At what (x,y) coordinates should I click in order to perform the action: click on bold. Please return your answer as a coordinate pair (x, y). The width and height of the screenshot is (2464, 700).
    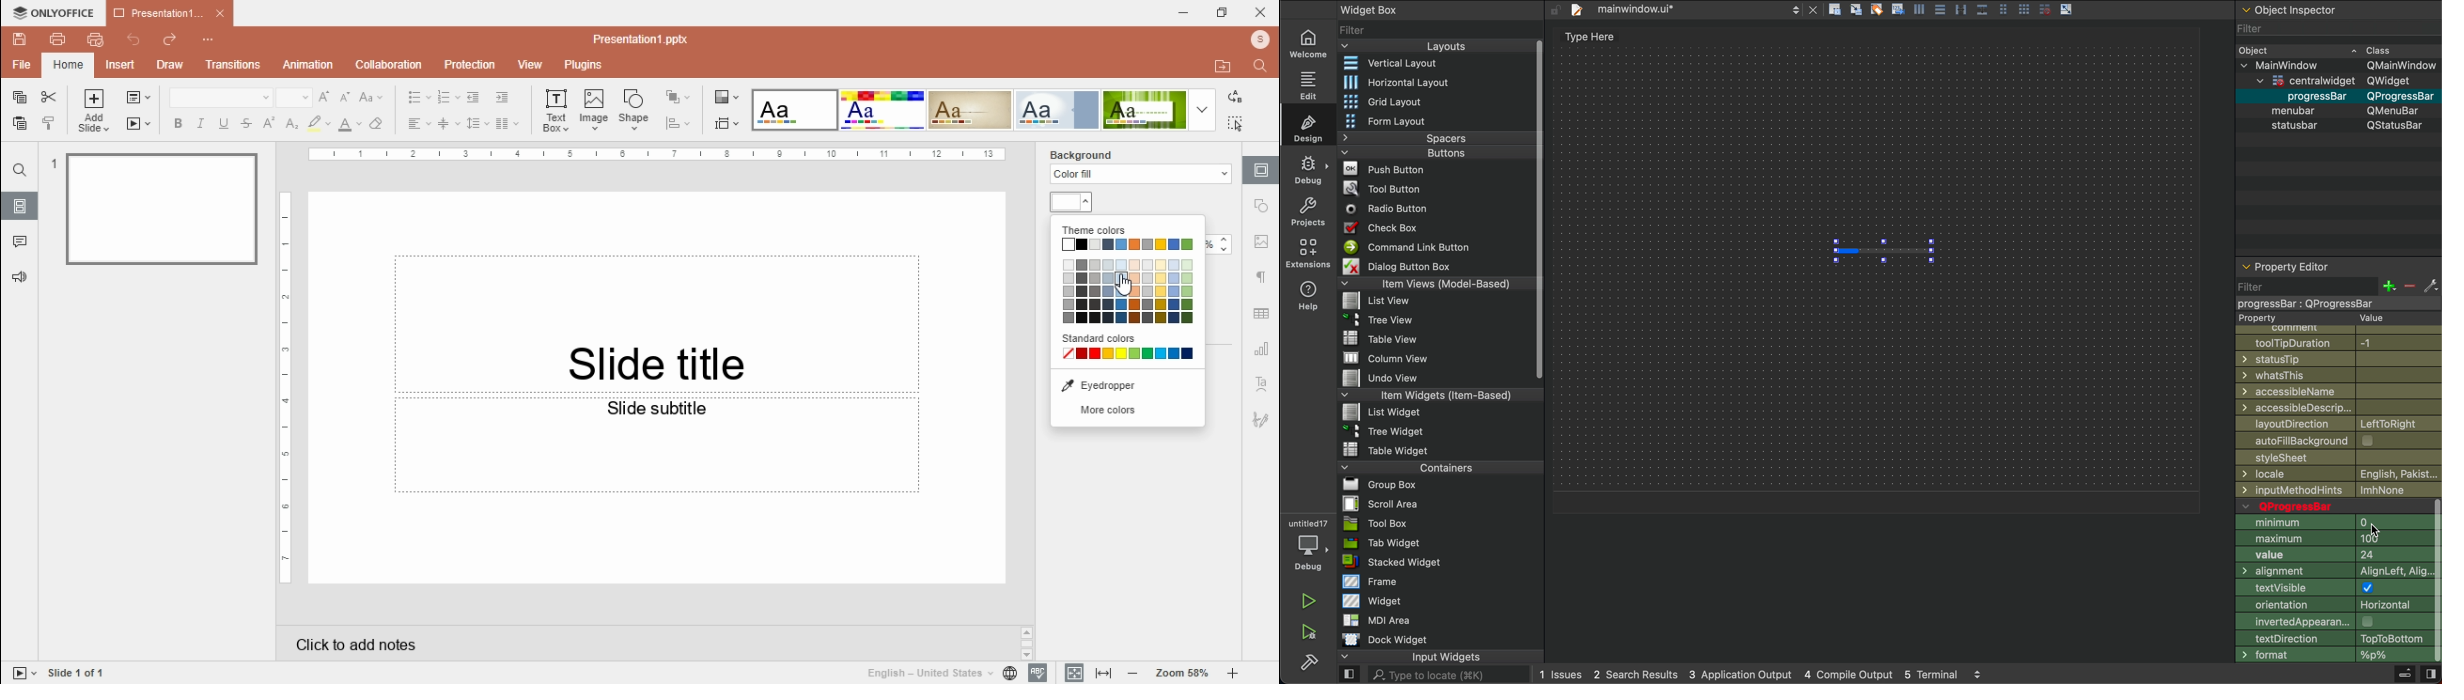
    Looking at the image, I should click on (178, 124).